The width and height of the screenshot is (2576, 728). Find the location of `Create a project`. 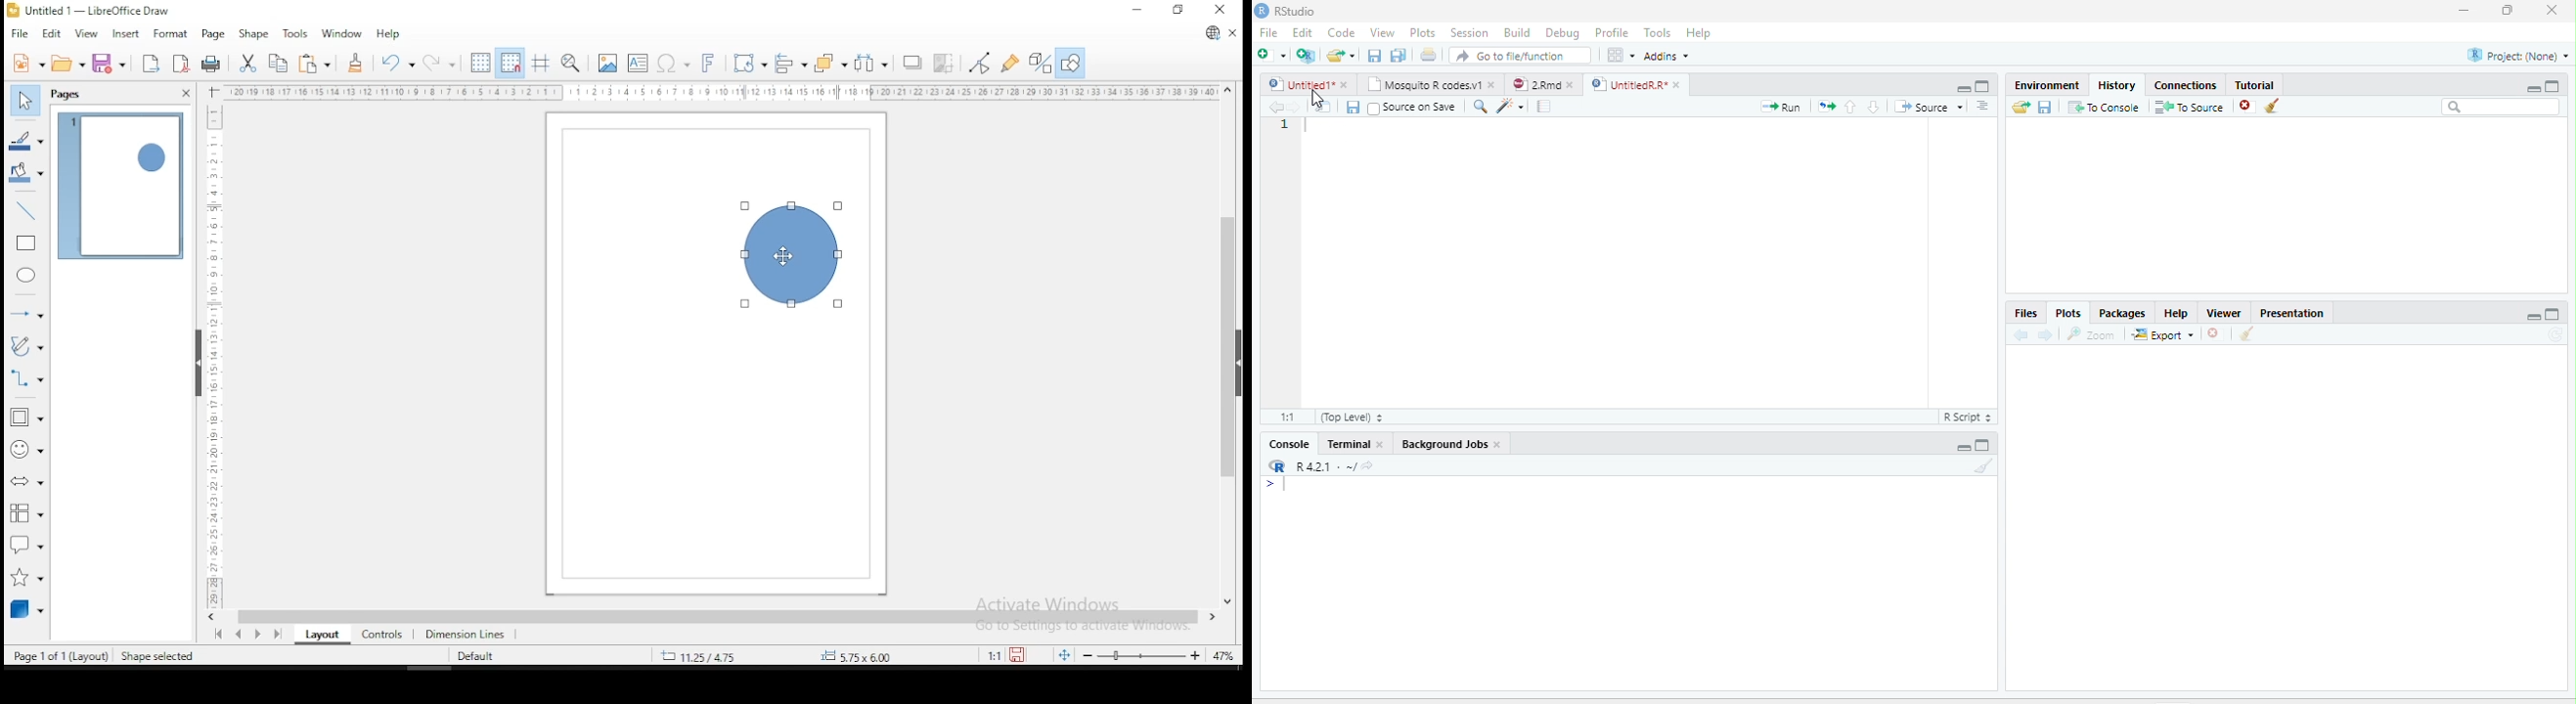

Create a project is located at coordinates (1305, 54).